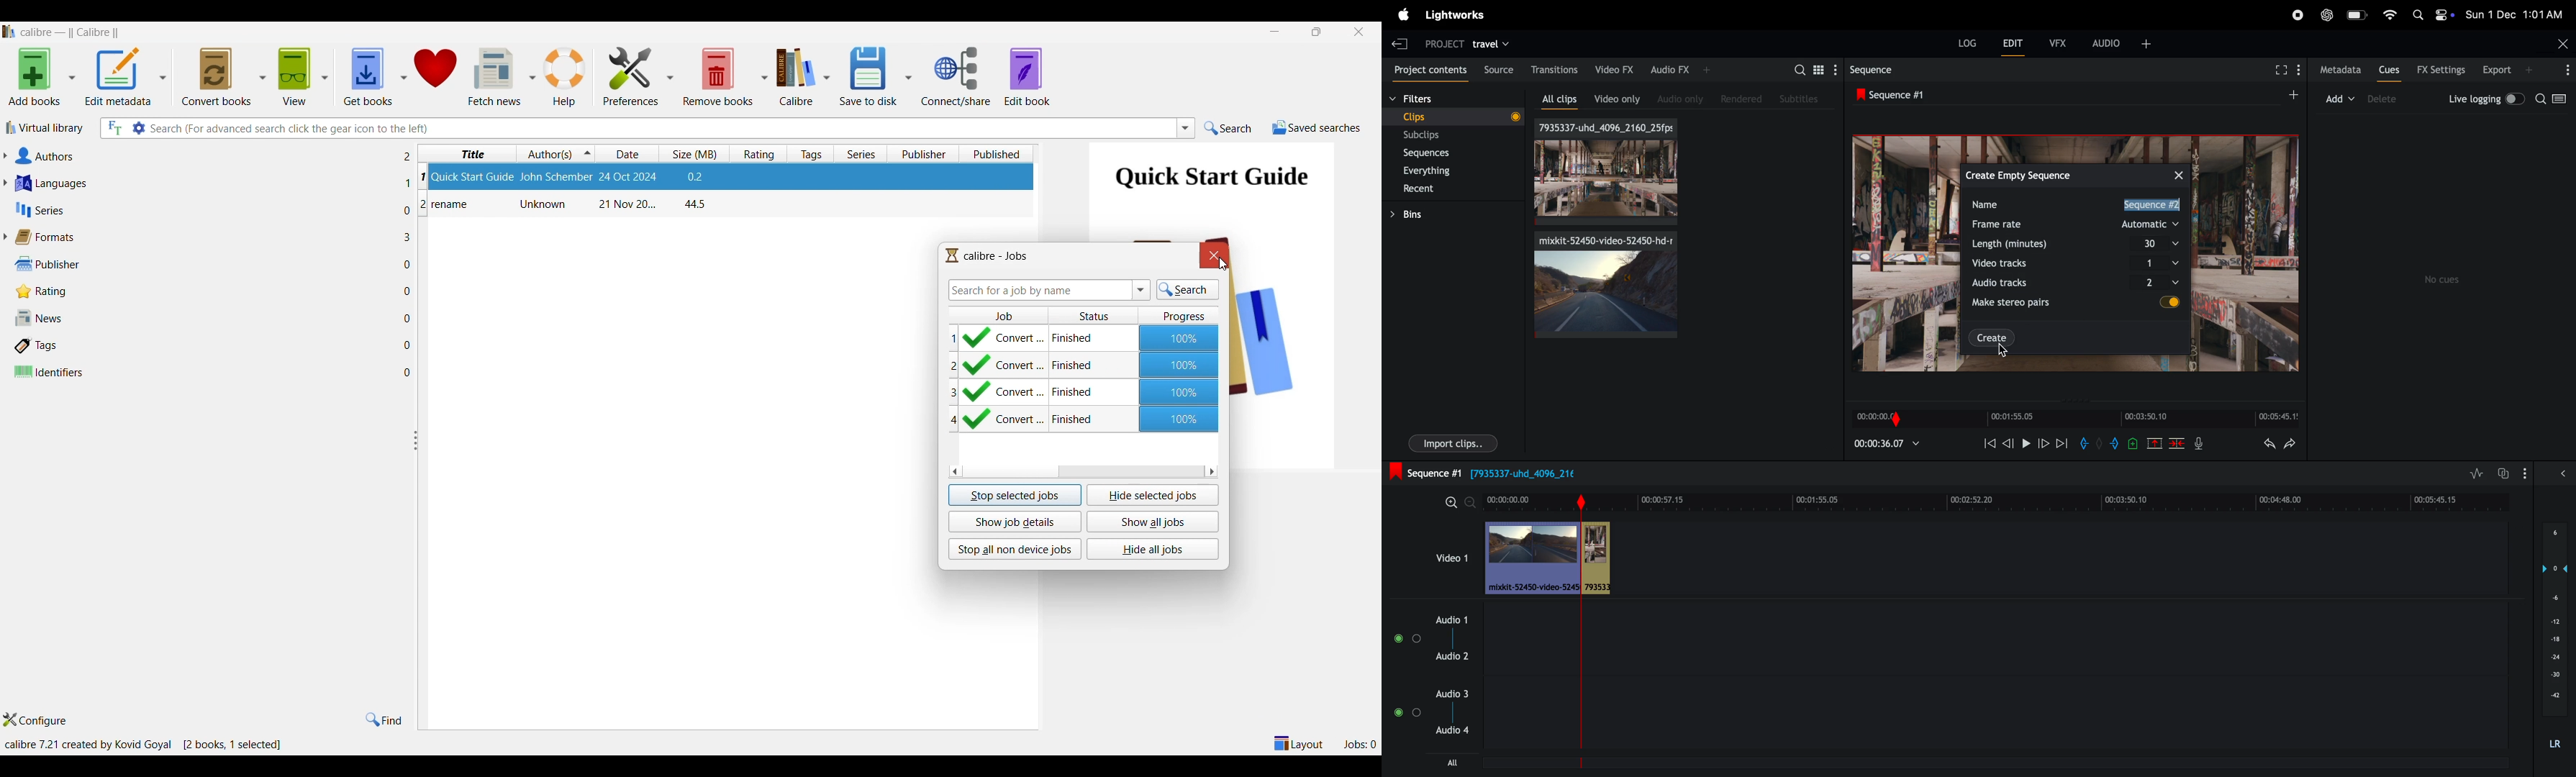  I want to click on delete clps, so click(2177, 443).